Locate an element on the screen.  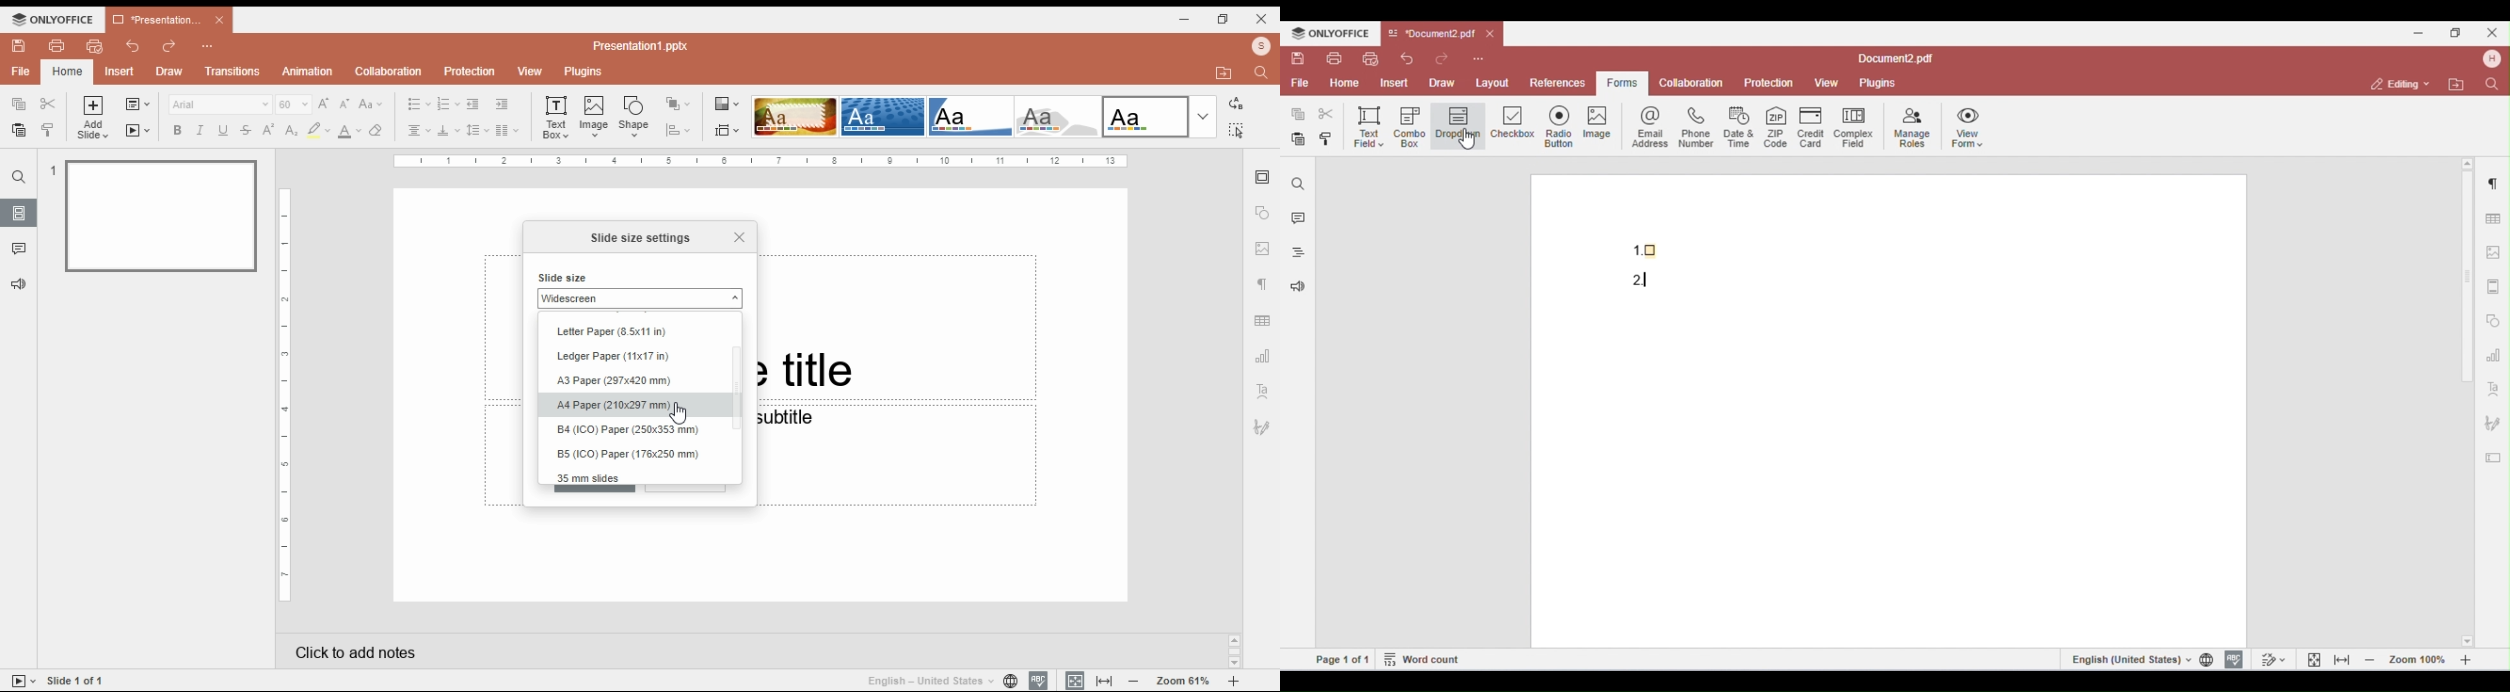
undo is located at coordinates (134, 46).